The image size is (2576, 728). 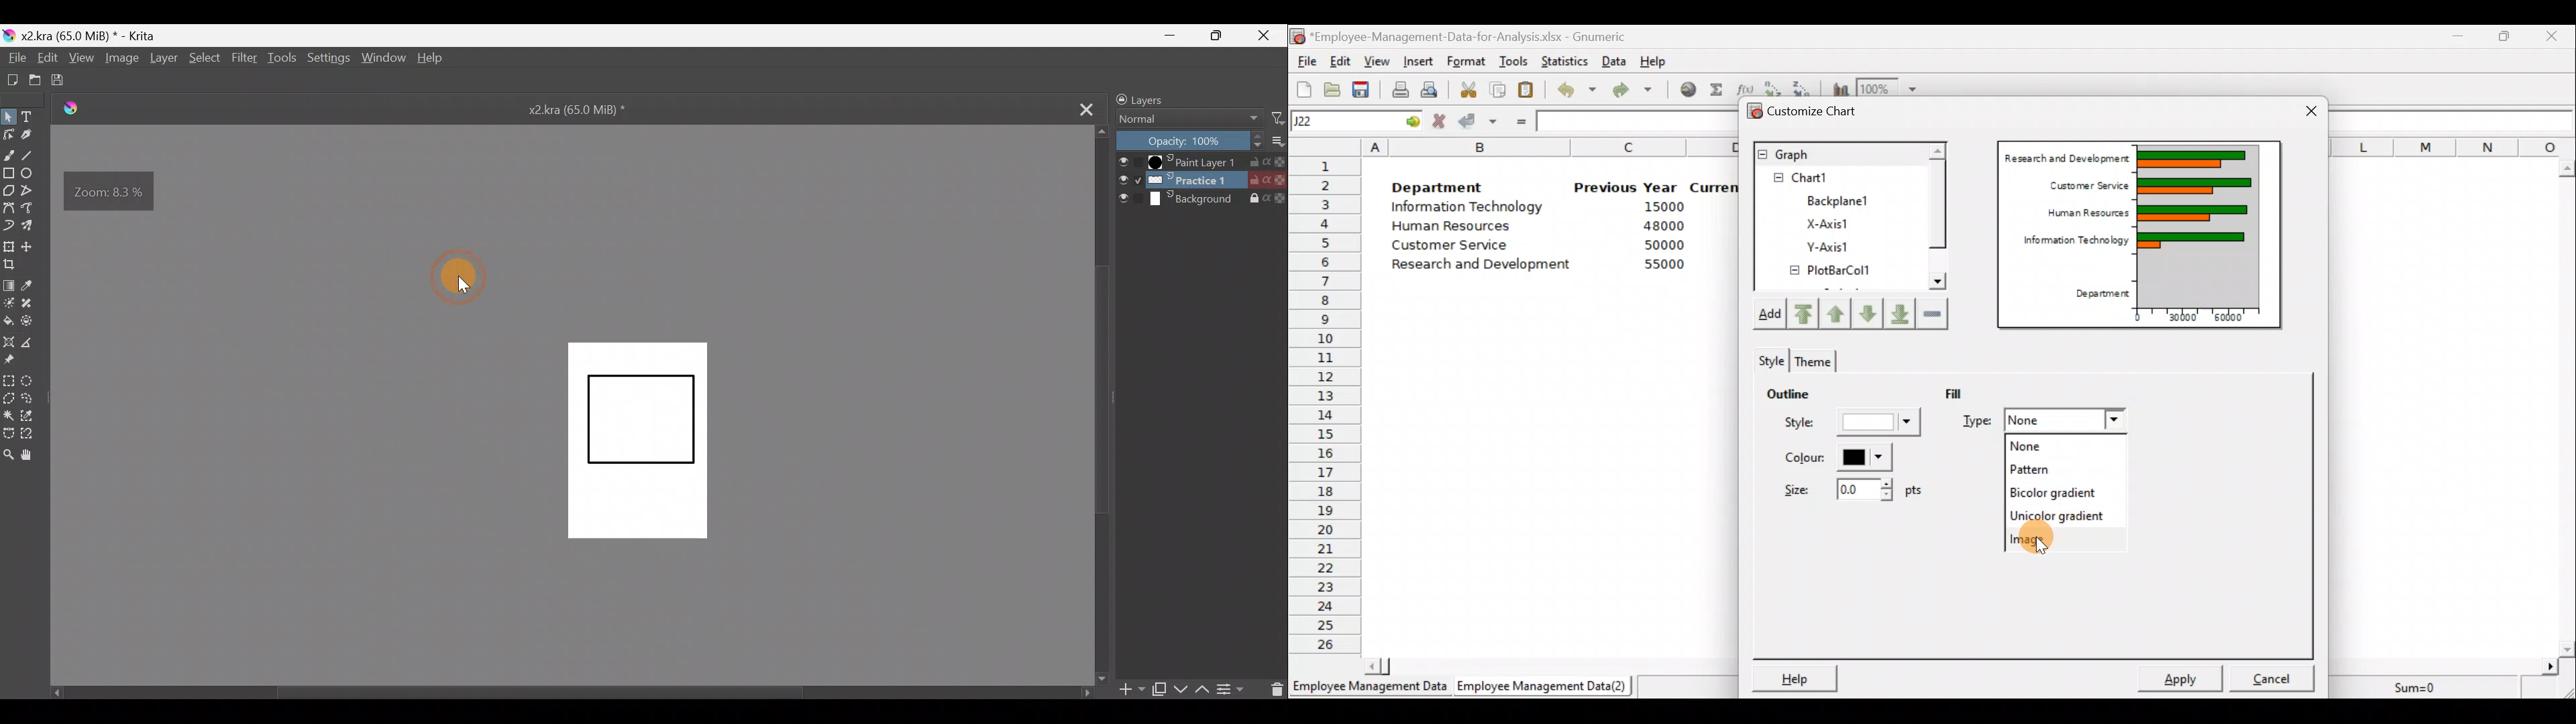 I want to click on Close, so click(x=1267, y=34).